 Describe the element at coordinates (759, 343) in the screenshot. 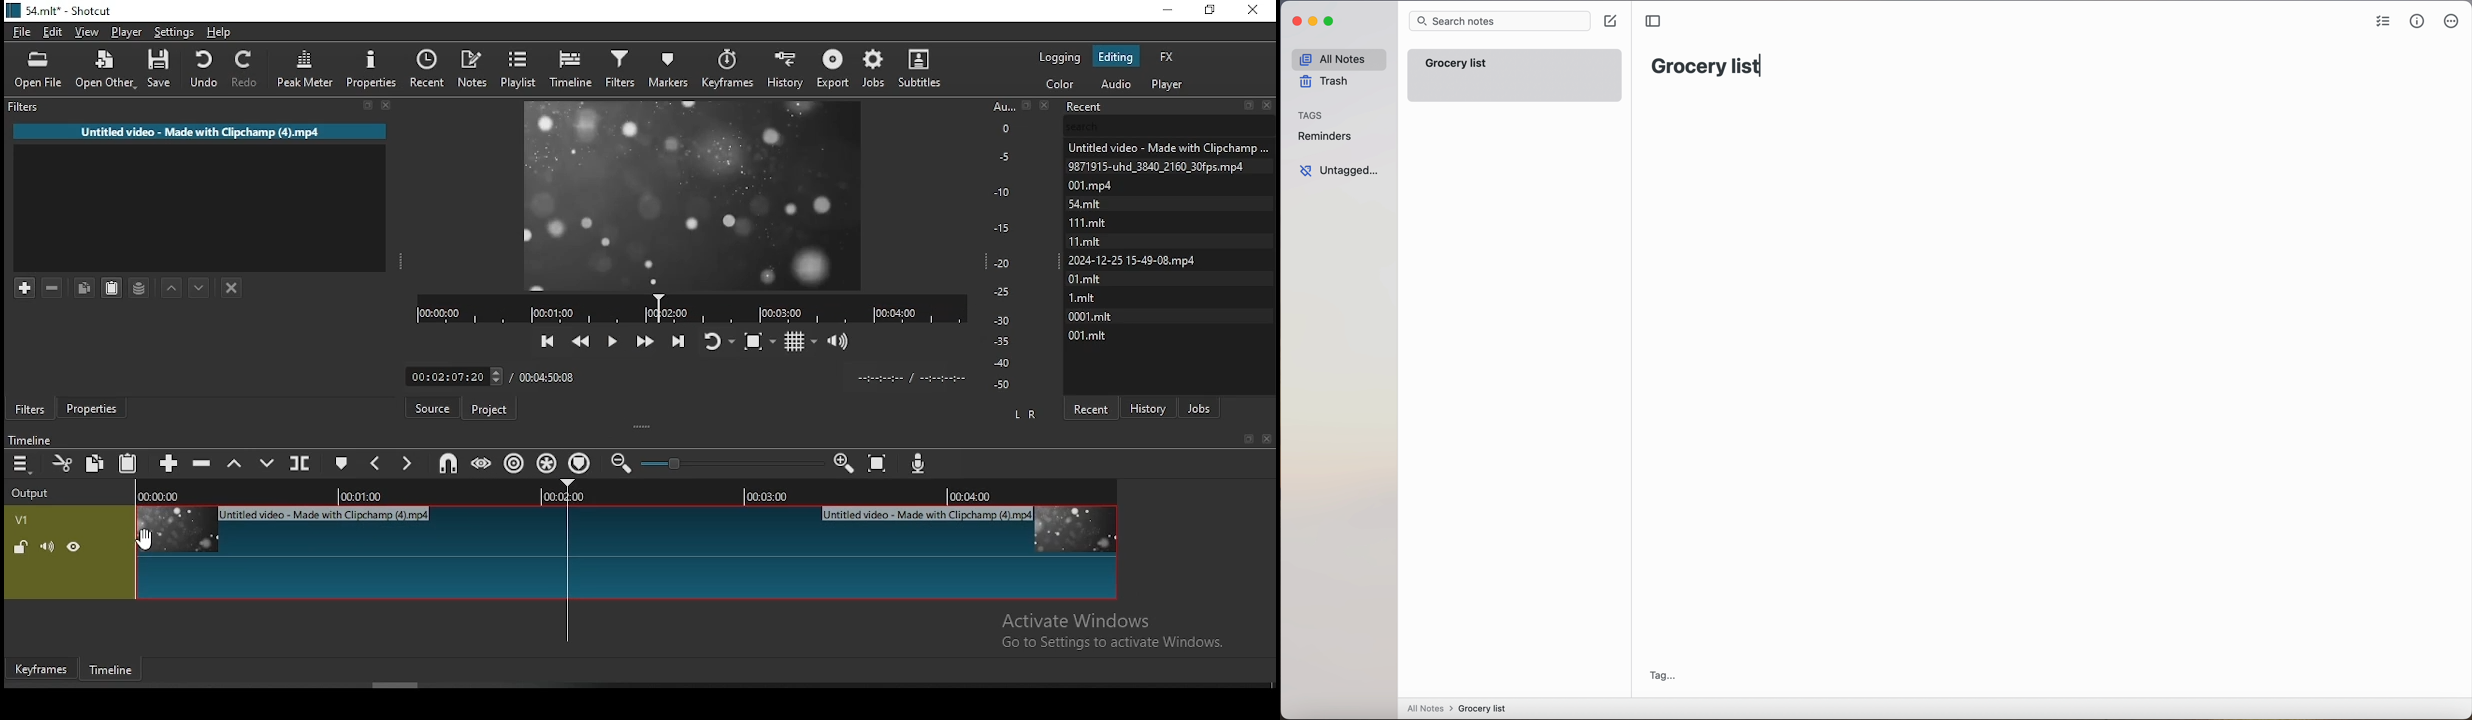

I see `toggle zoom` at that location.